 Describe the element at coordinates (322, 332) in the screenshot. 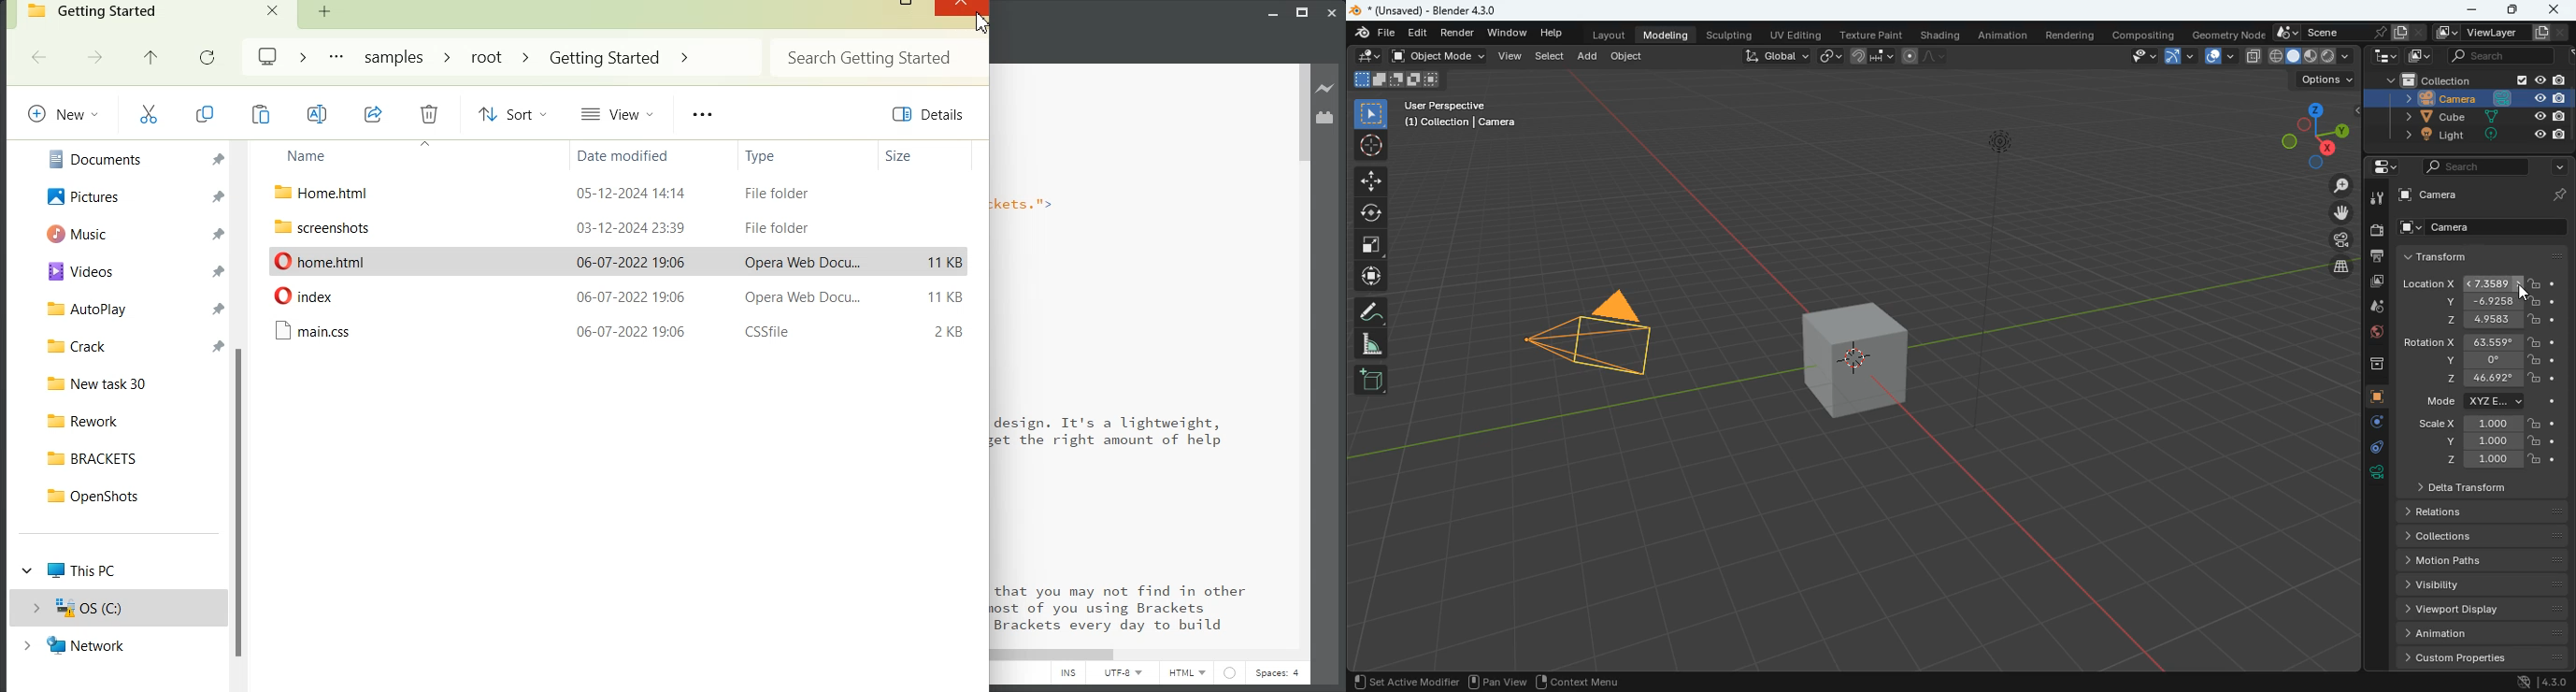

I see `File` at that location.